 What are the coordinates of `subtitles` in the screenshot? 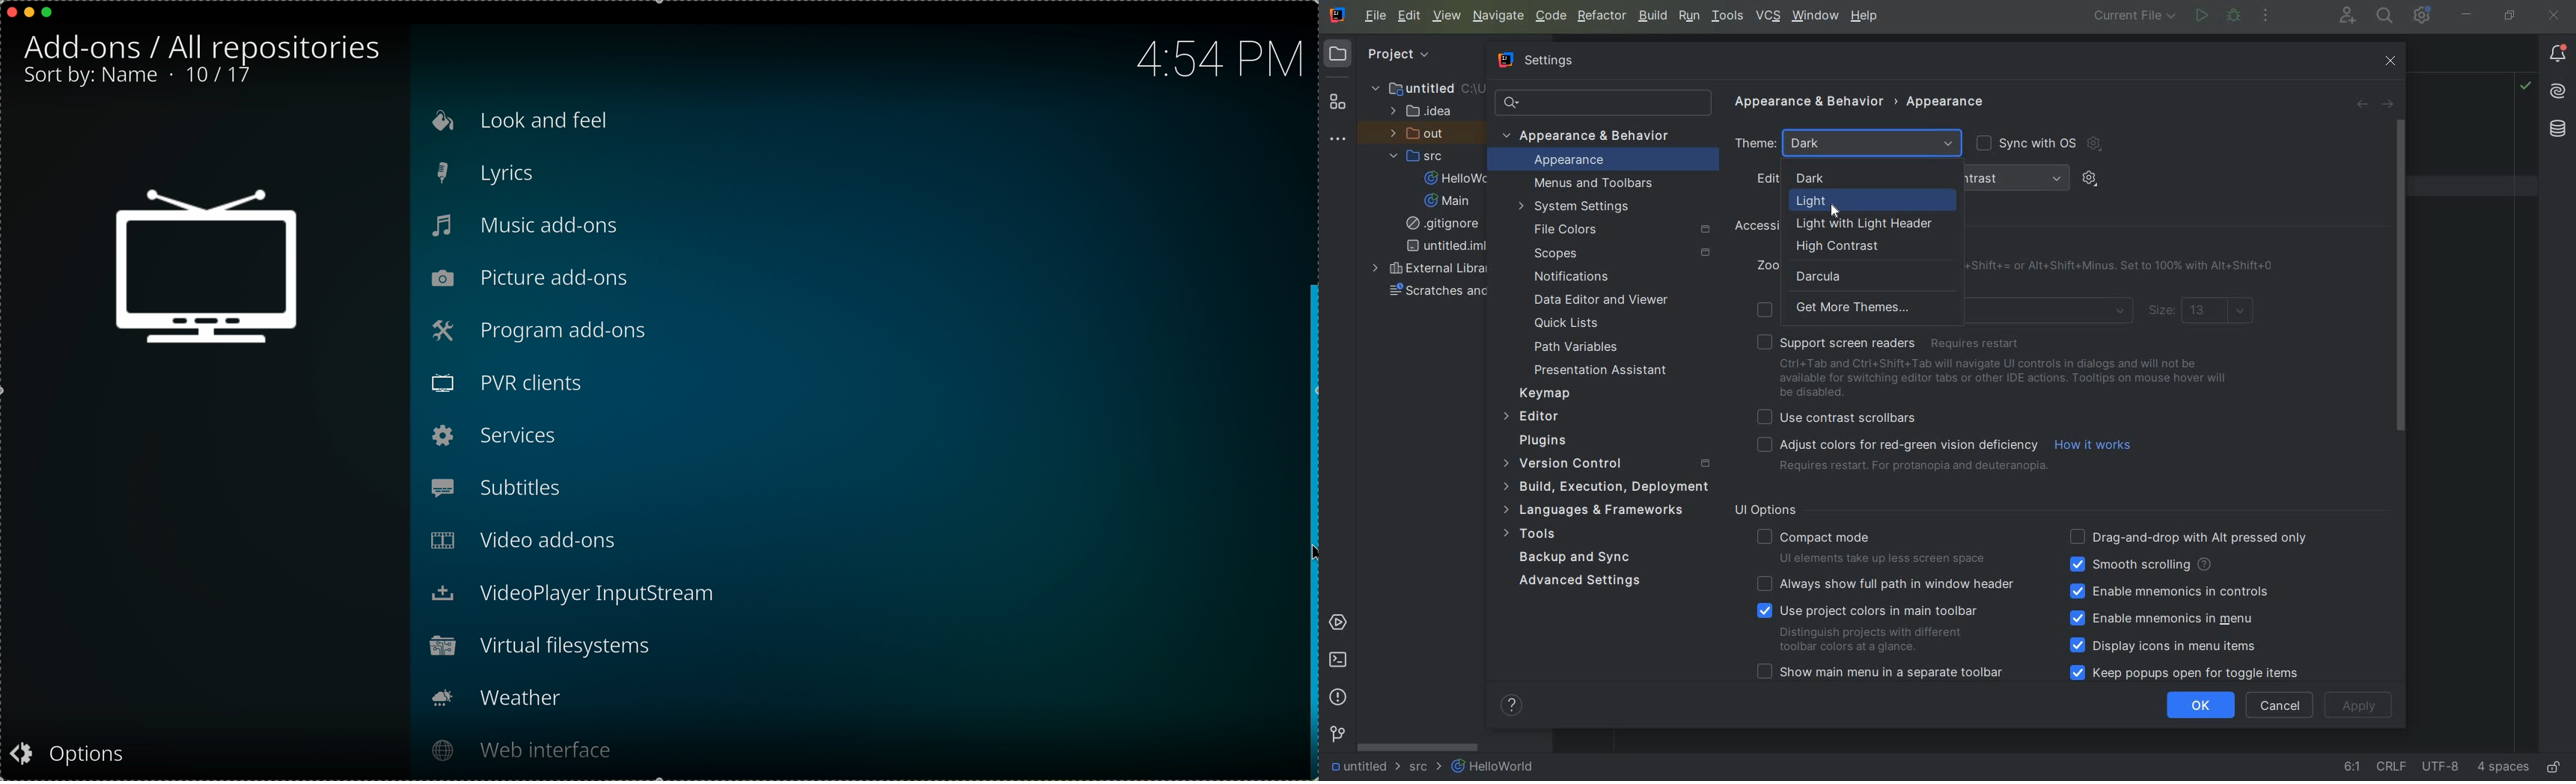 It's located at (525, 486).